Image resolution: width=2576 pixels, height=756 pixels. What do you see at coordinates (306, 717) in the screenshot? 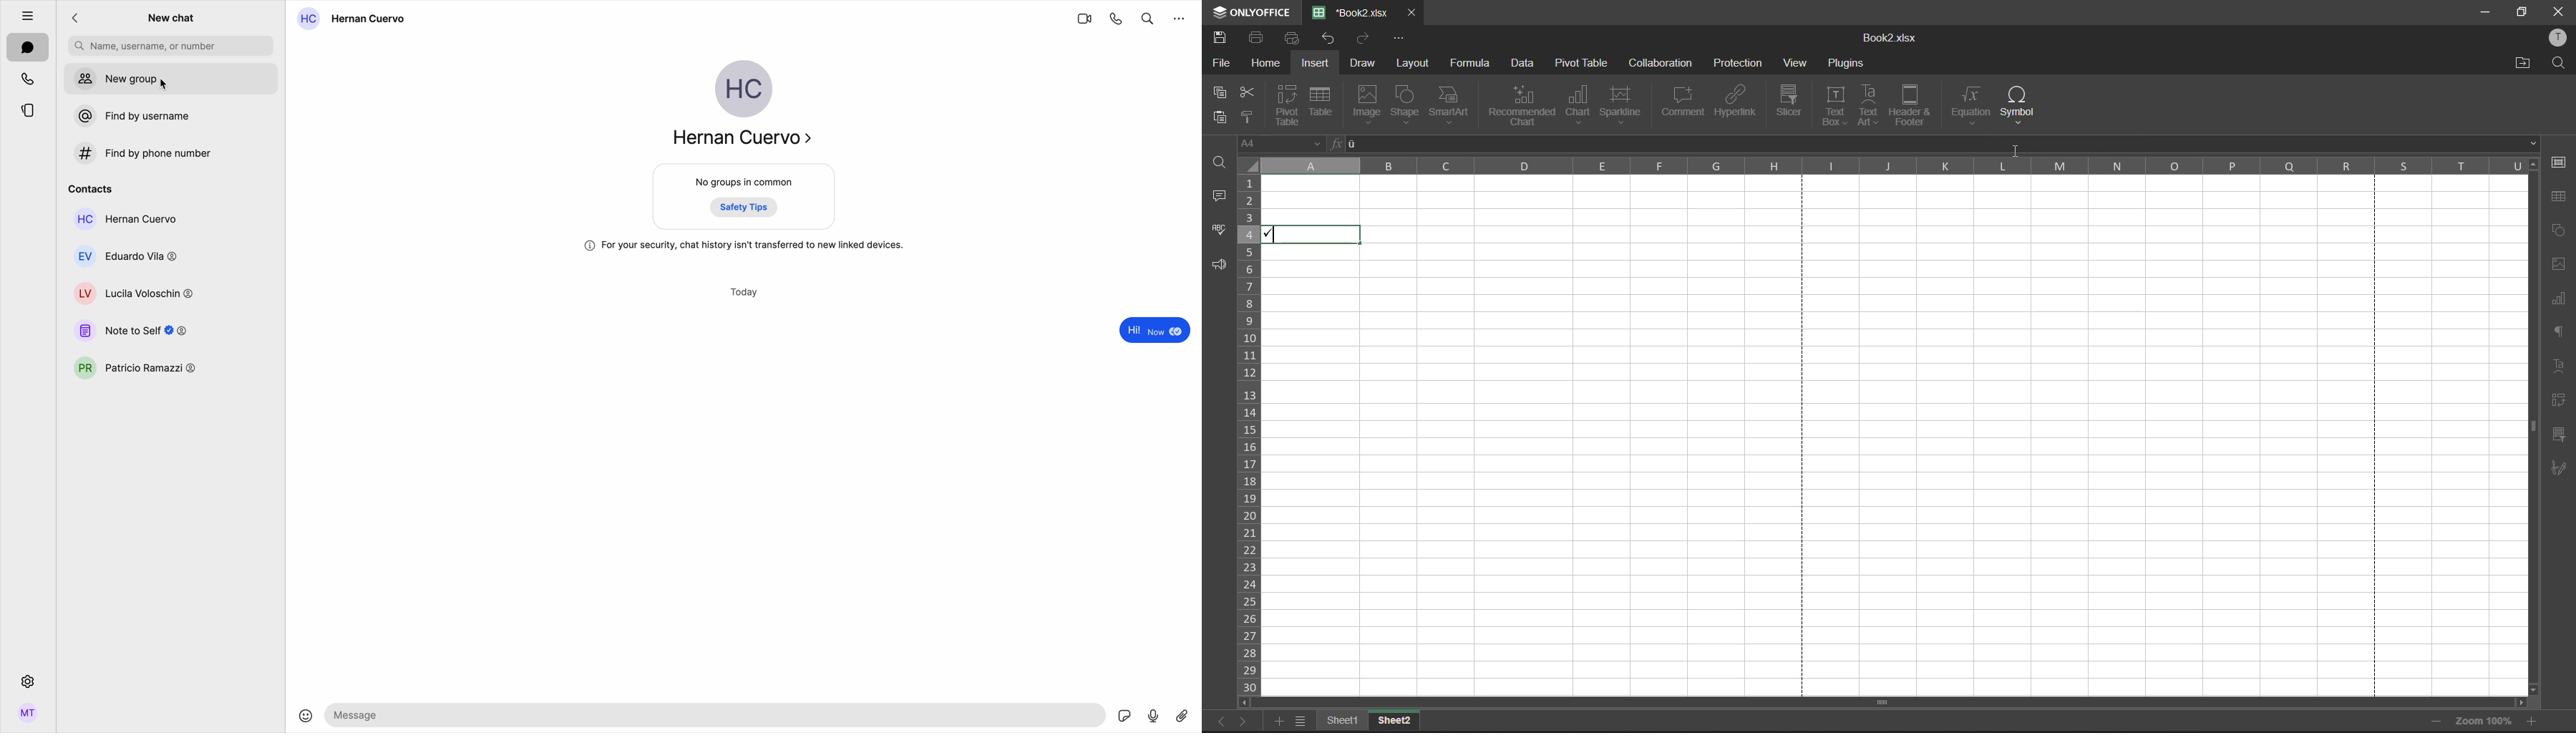
I see `emoji` at bounding box center [306, 717].